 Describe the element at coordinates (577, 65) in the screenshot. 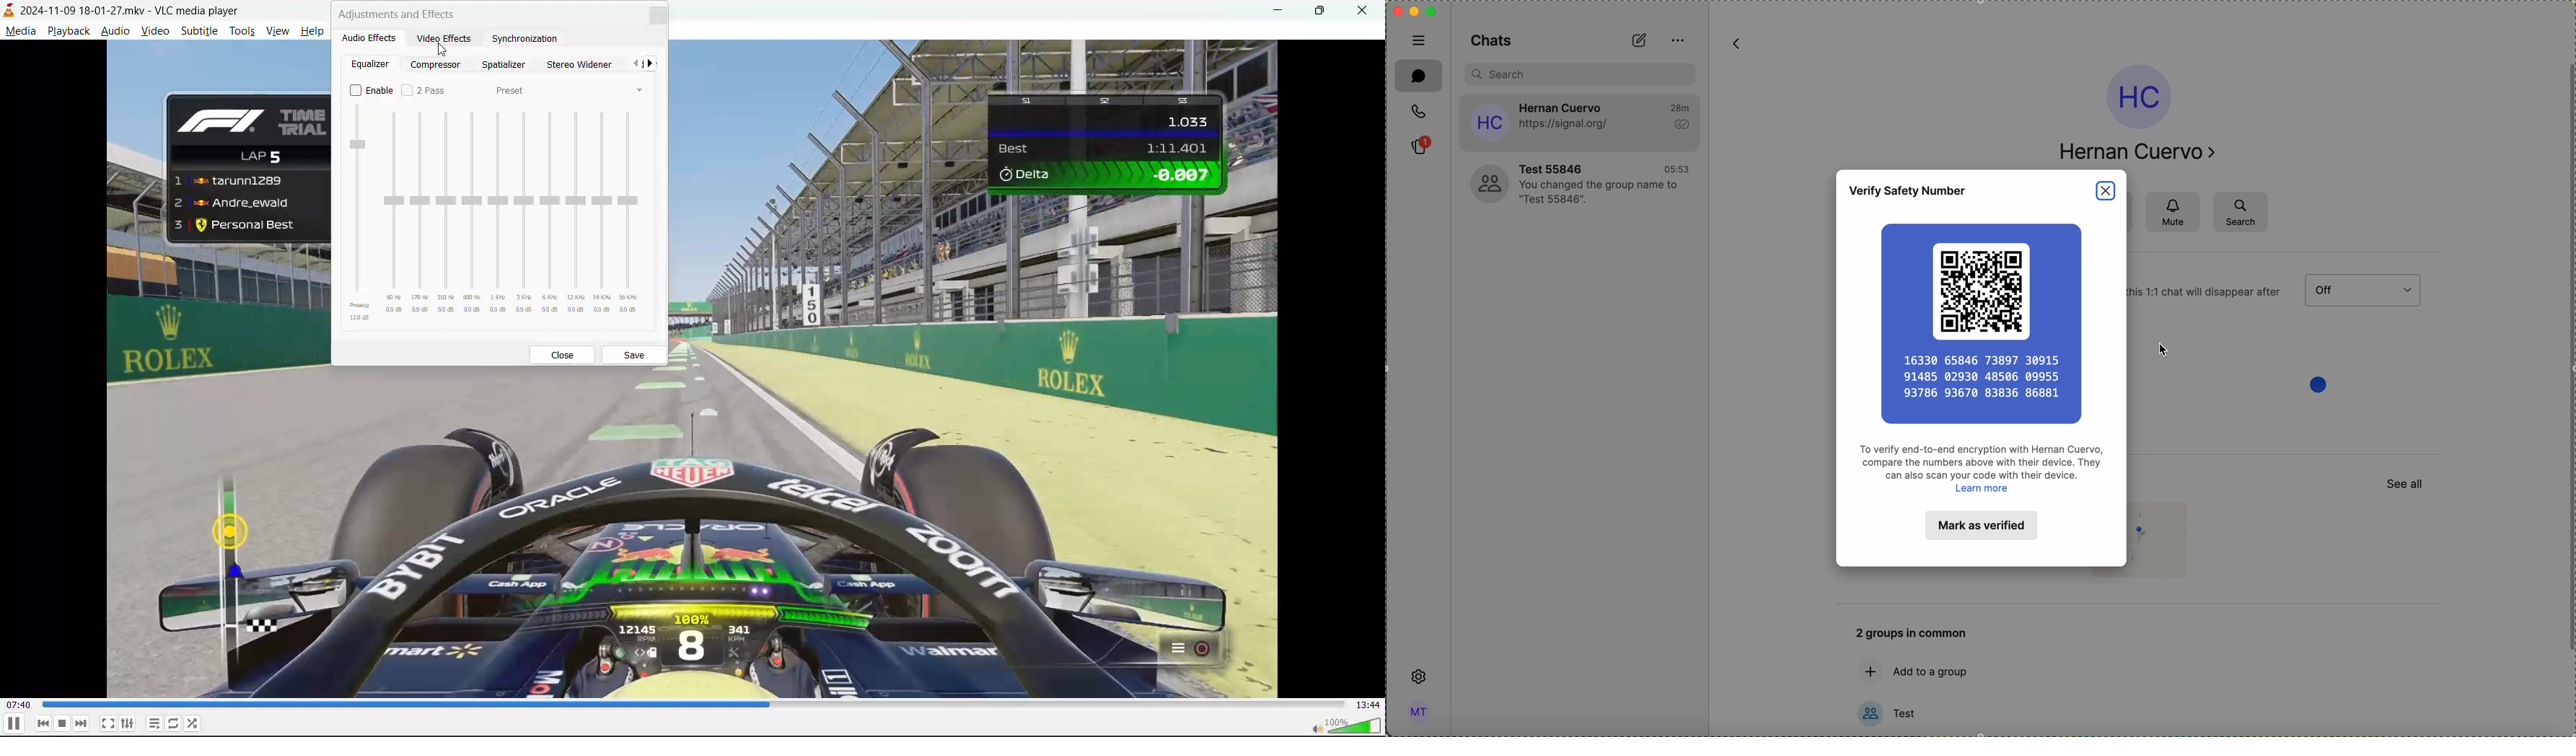

I see `stereo widener` at that location.